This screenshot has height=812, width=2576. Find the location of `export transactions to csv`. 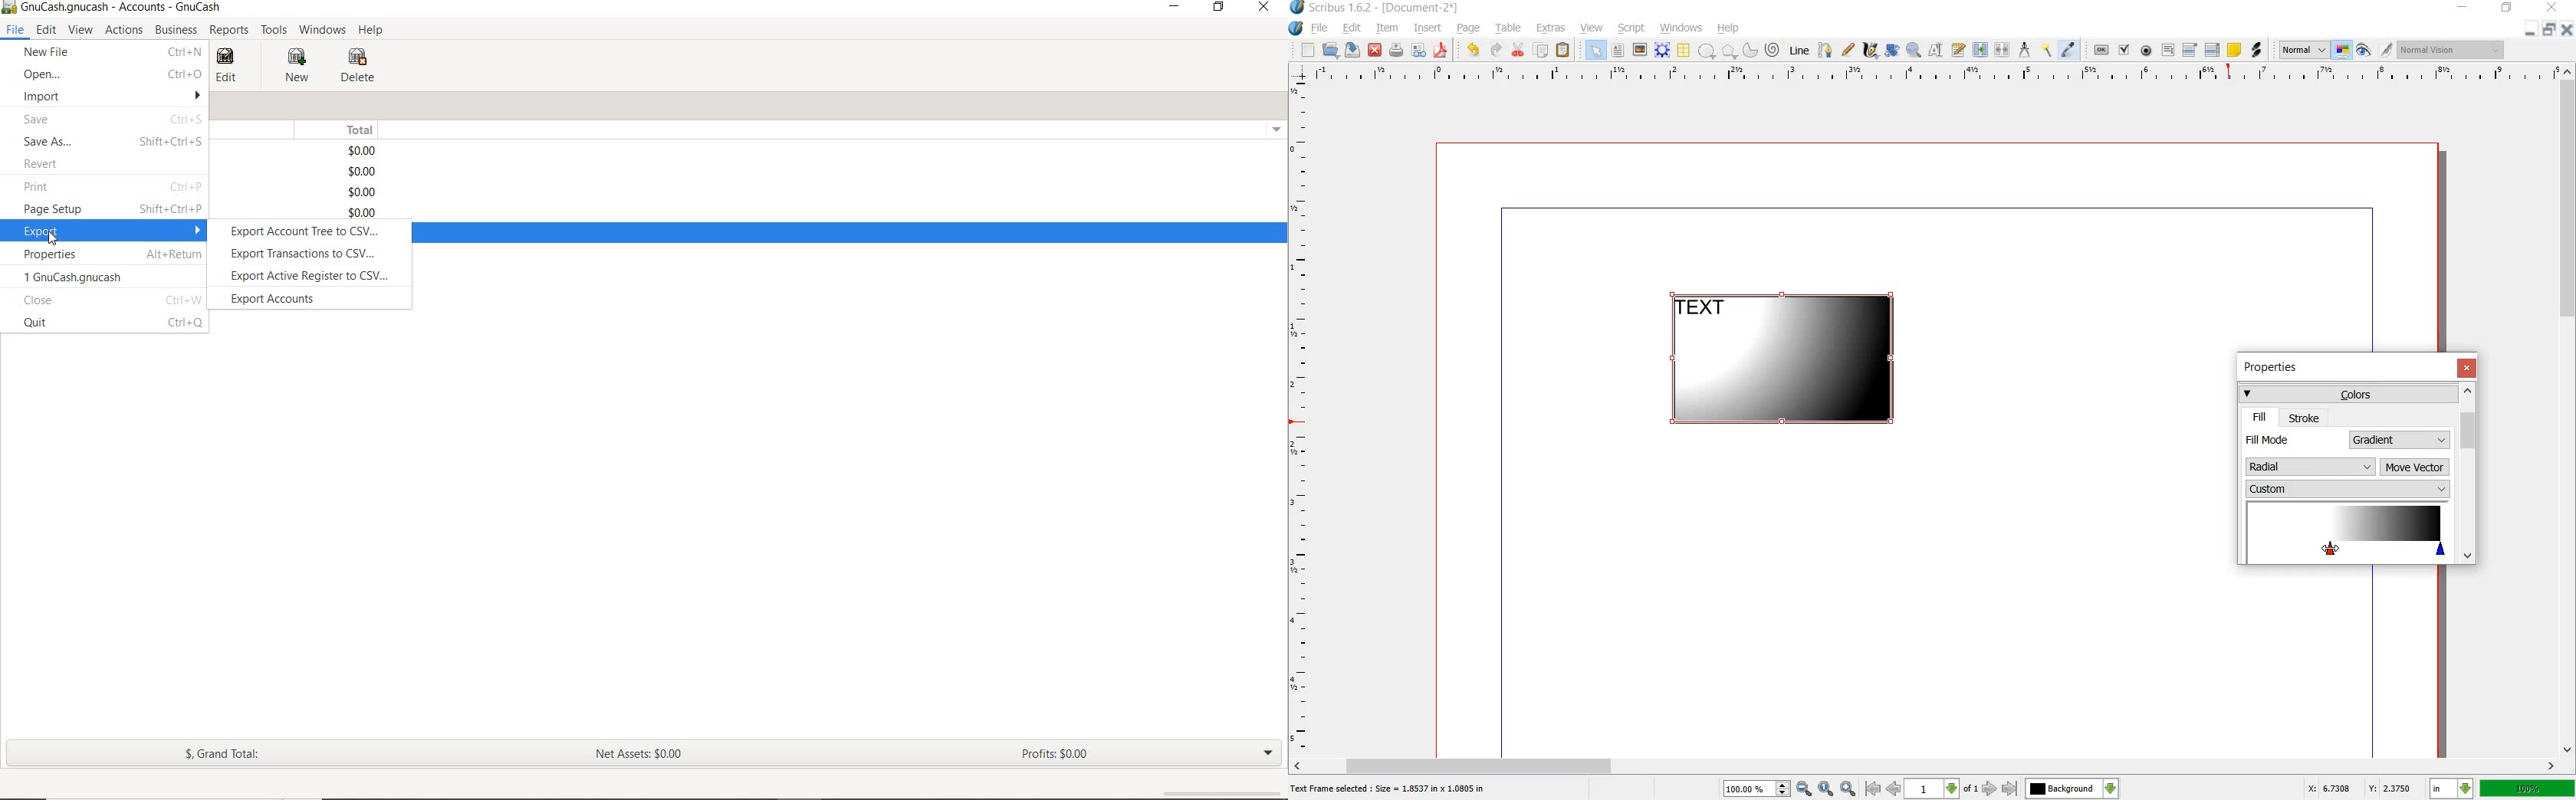

export transactions to csv is located at coordinates (316, 254).